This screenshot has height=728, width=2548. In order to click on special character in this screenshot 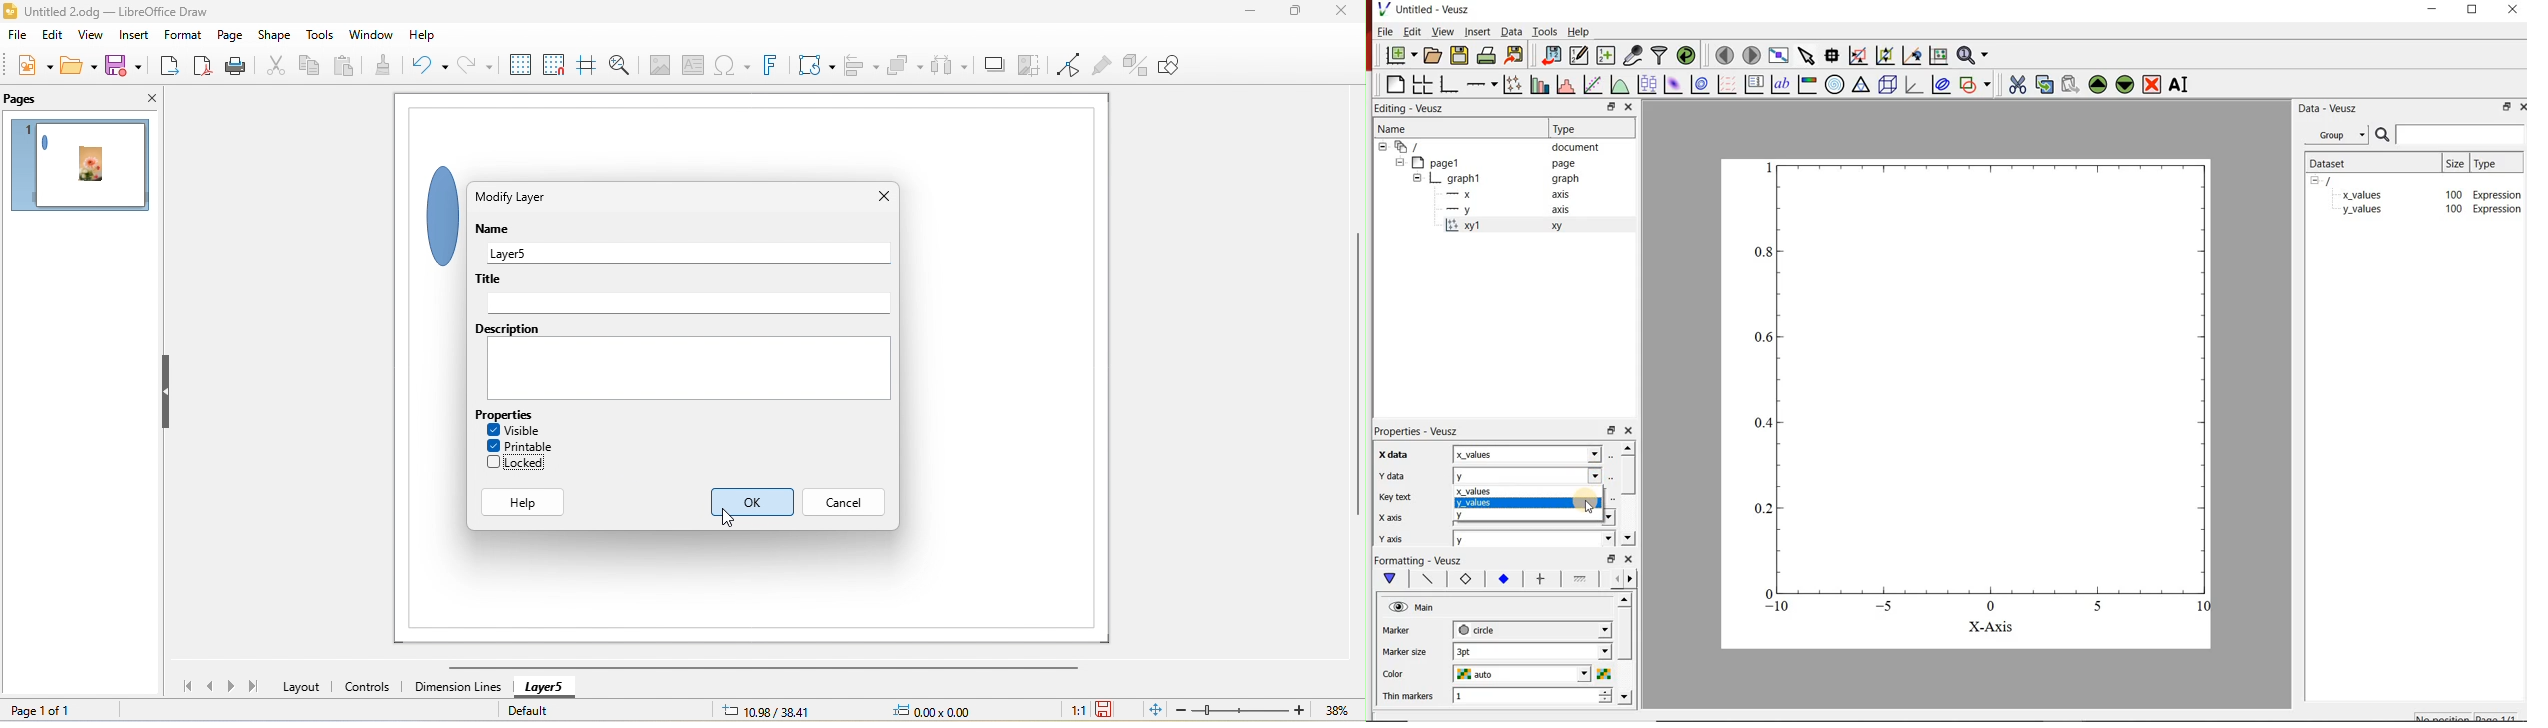, I will do `click(730, 67)`.